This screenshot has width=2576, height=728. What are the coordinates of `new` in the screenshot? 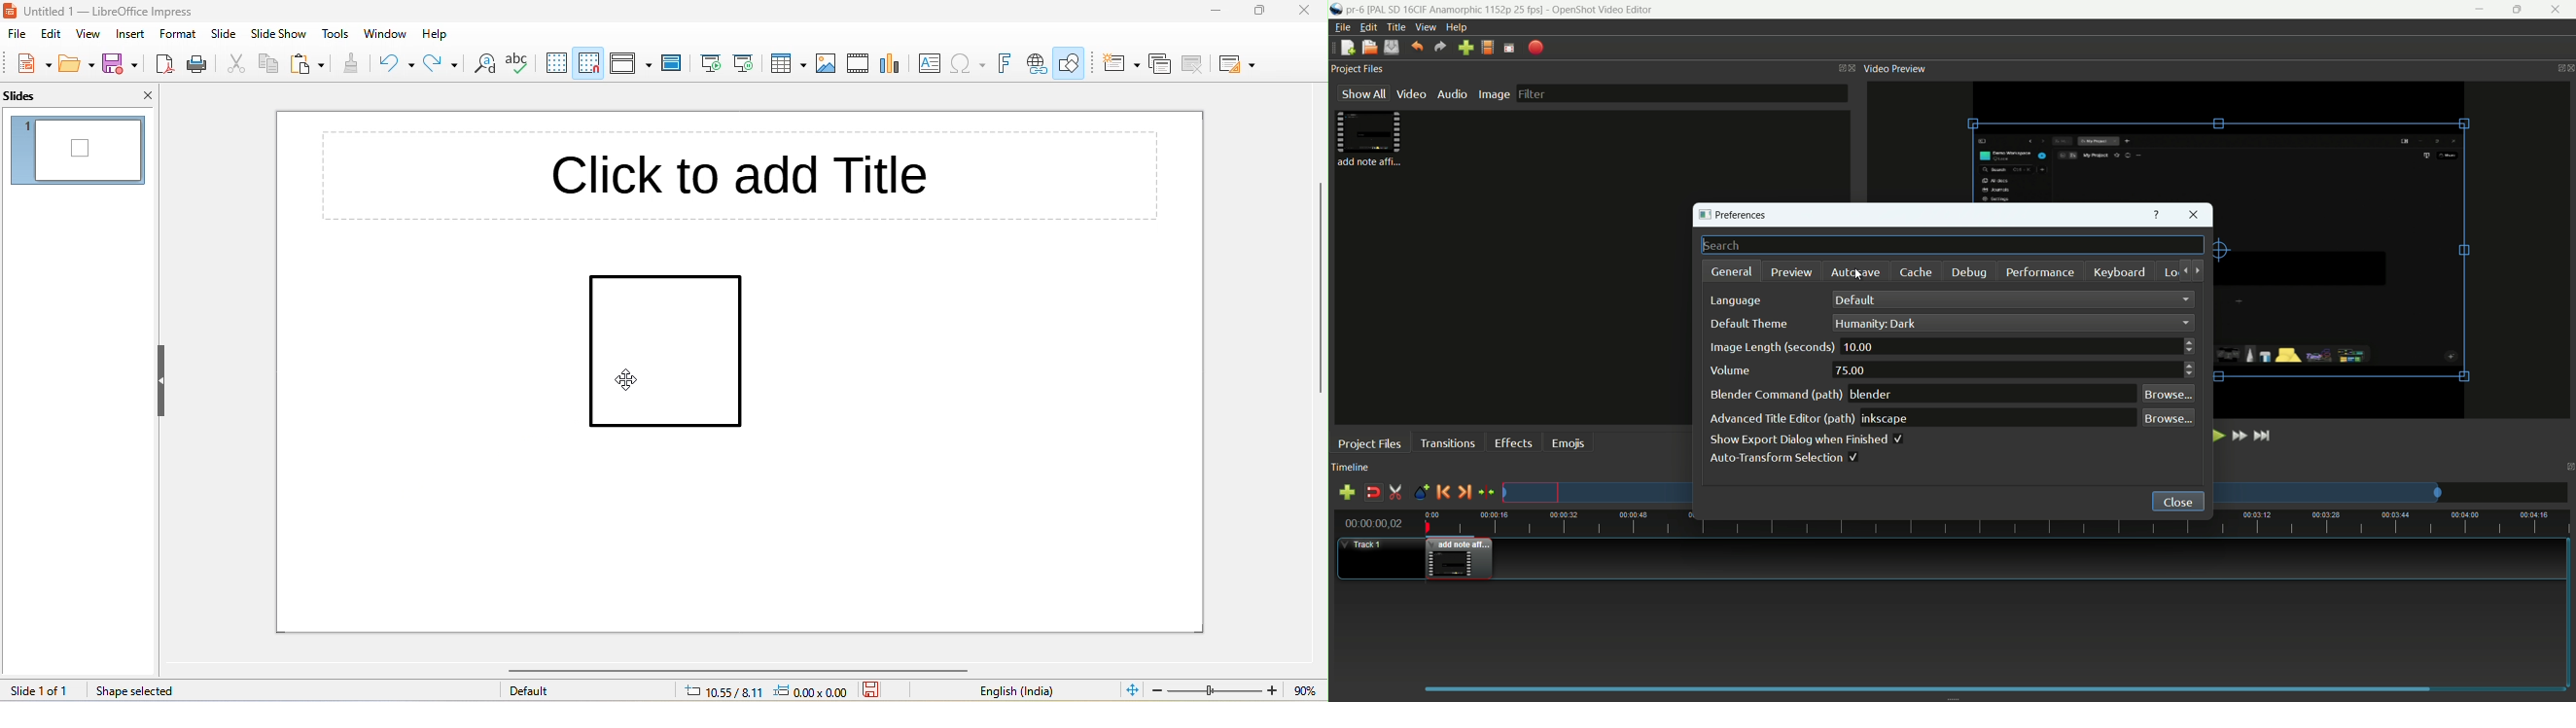 It's located at (35, 65).